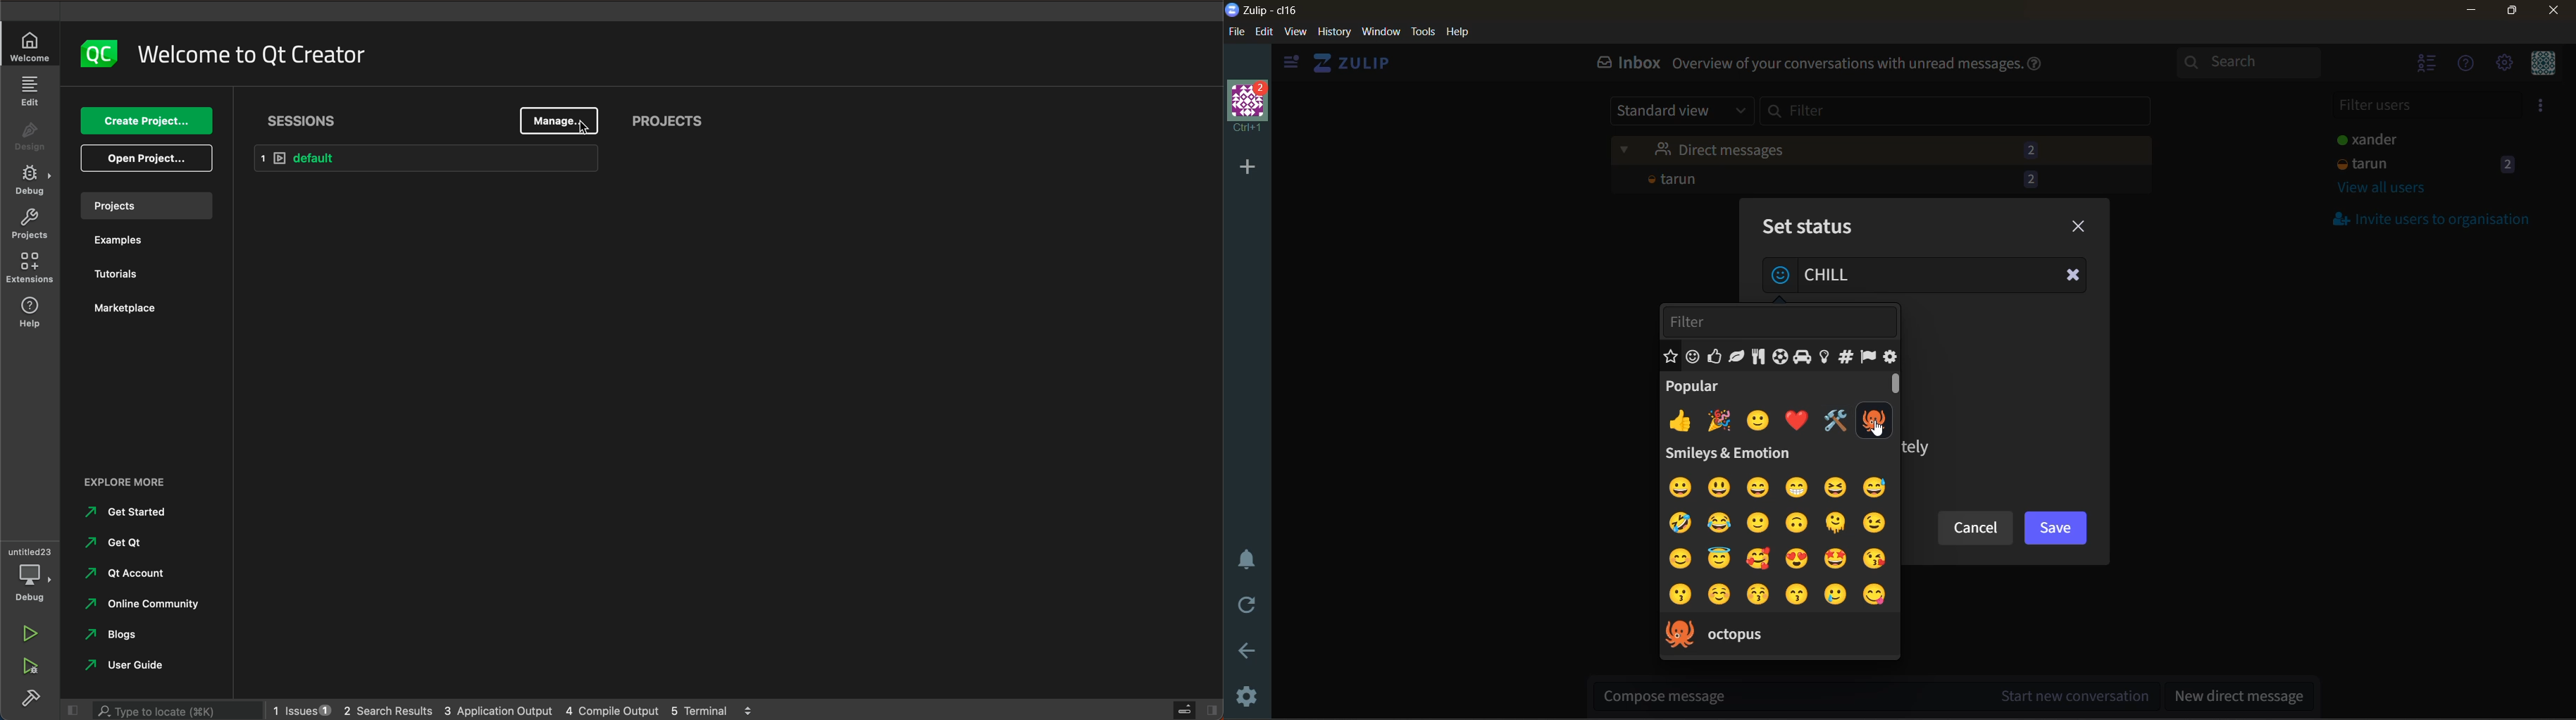 The height and width of the screenshot is (728, 2576). I want to click on application output, so click(499, 709).